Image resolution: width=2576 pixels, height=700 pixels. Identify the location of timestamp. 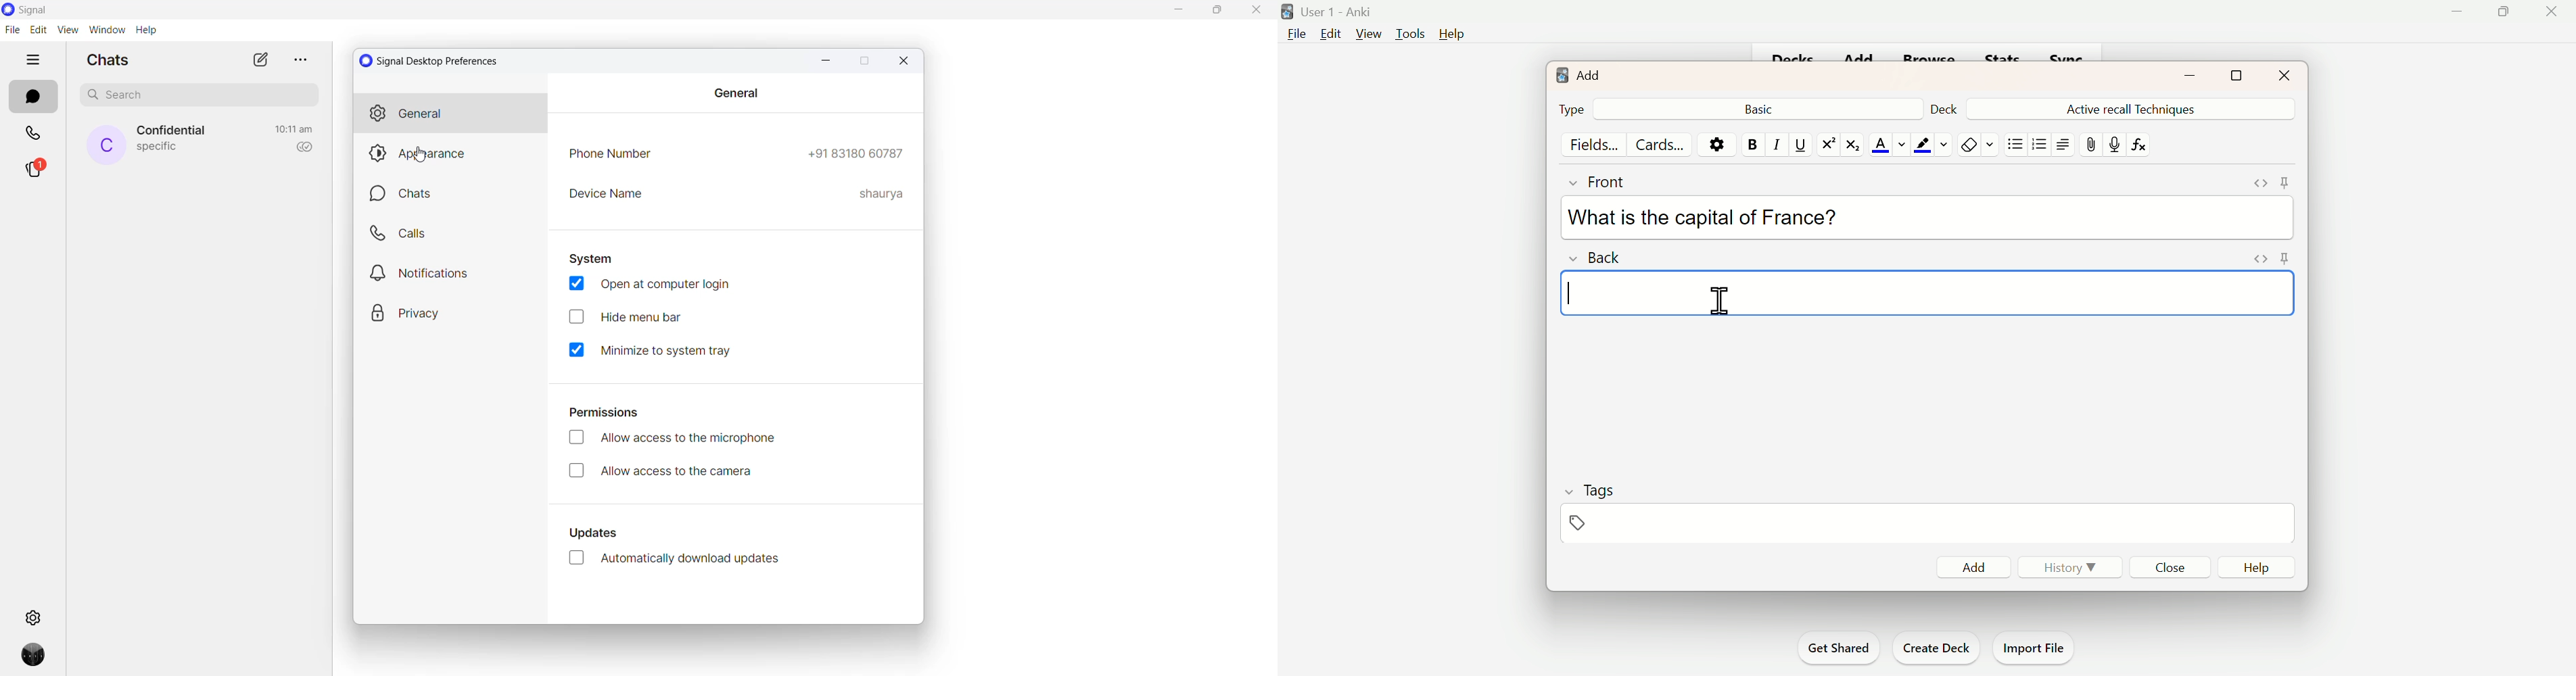
(294, 129).